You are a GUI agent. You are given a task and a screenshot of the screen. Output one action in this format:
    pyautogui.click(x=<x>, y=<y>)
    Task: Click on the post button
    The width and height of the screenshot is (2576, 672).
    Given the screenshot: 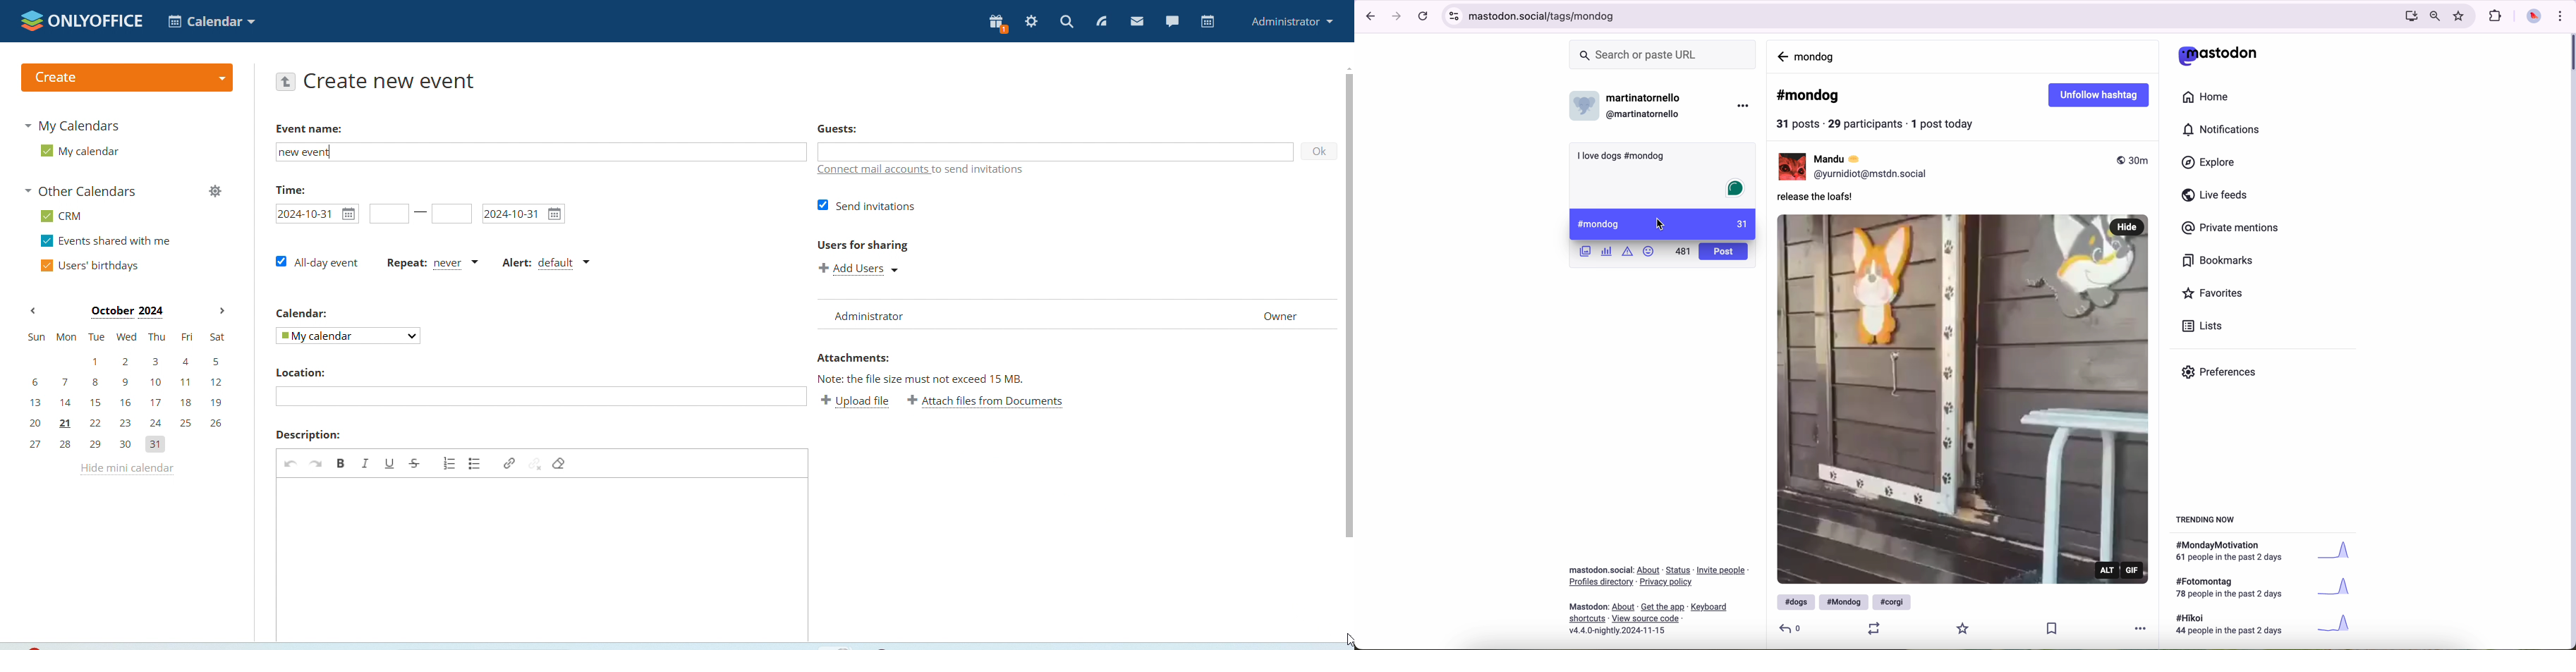 What is the action you would take?
    pyautogui.click(x=1724, y=251)
    